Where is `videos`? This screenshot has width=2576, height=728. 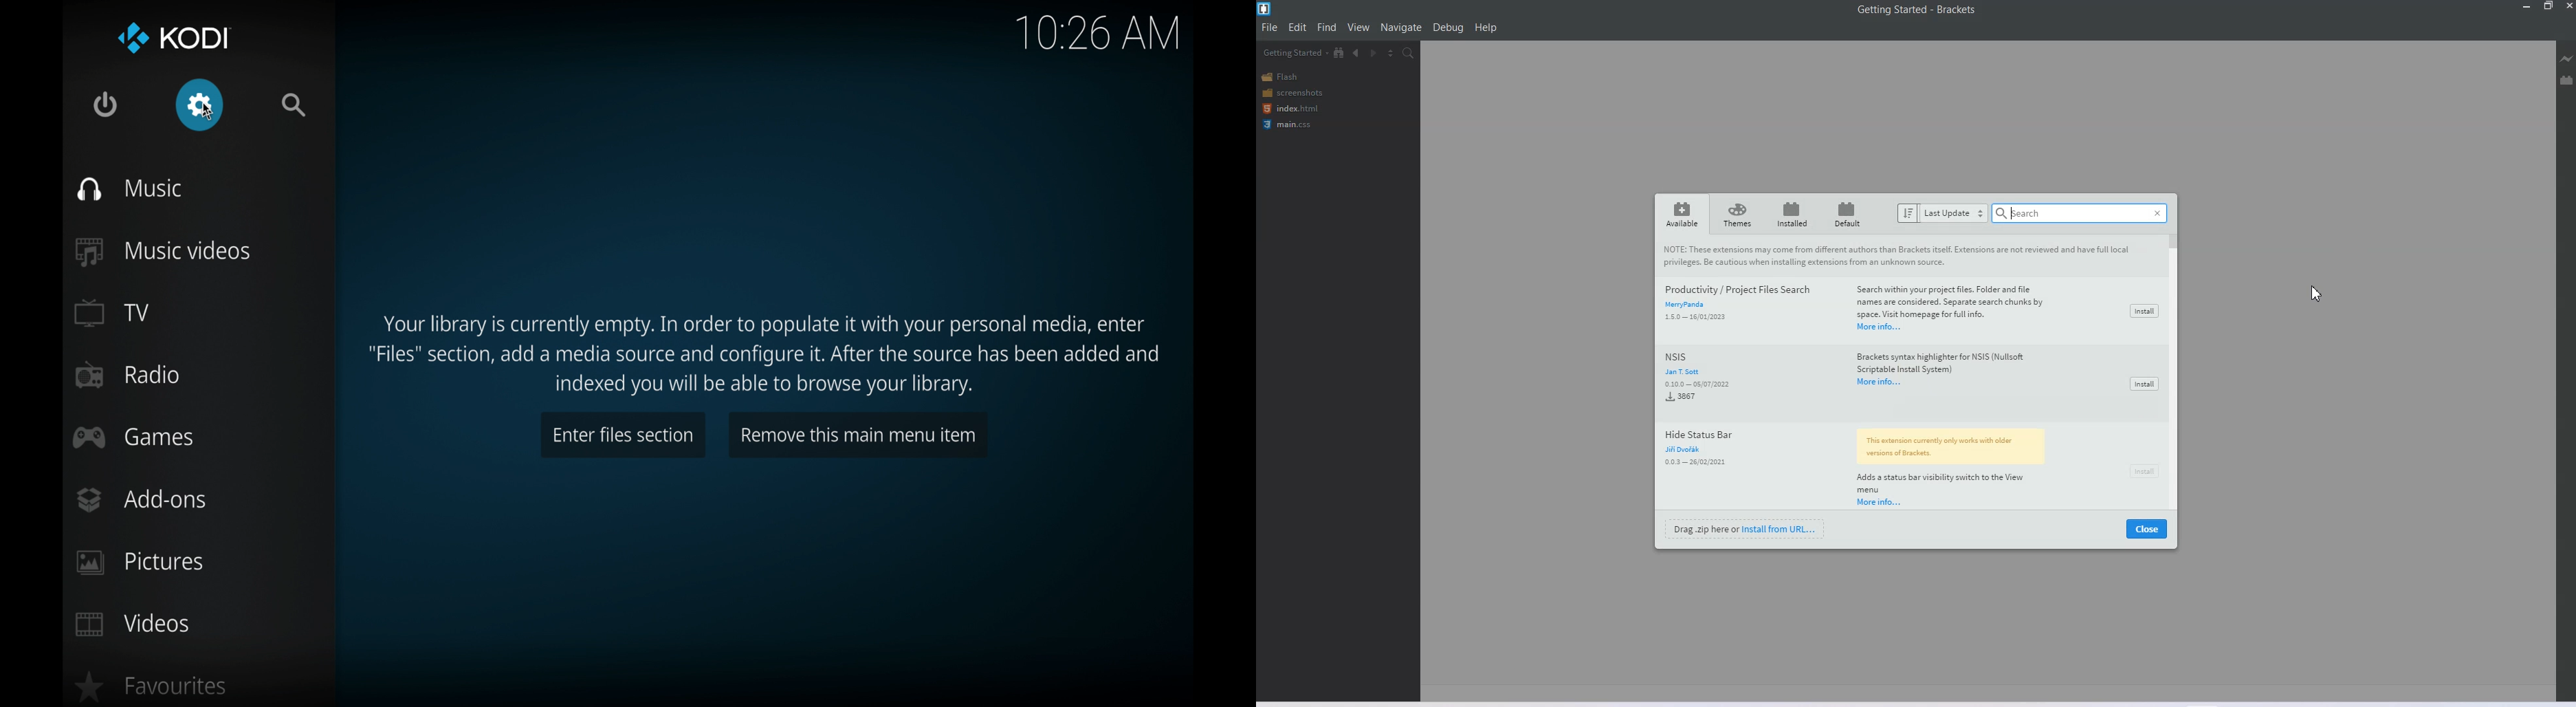
videos is located at coordinates (134, 624).